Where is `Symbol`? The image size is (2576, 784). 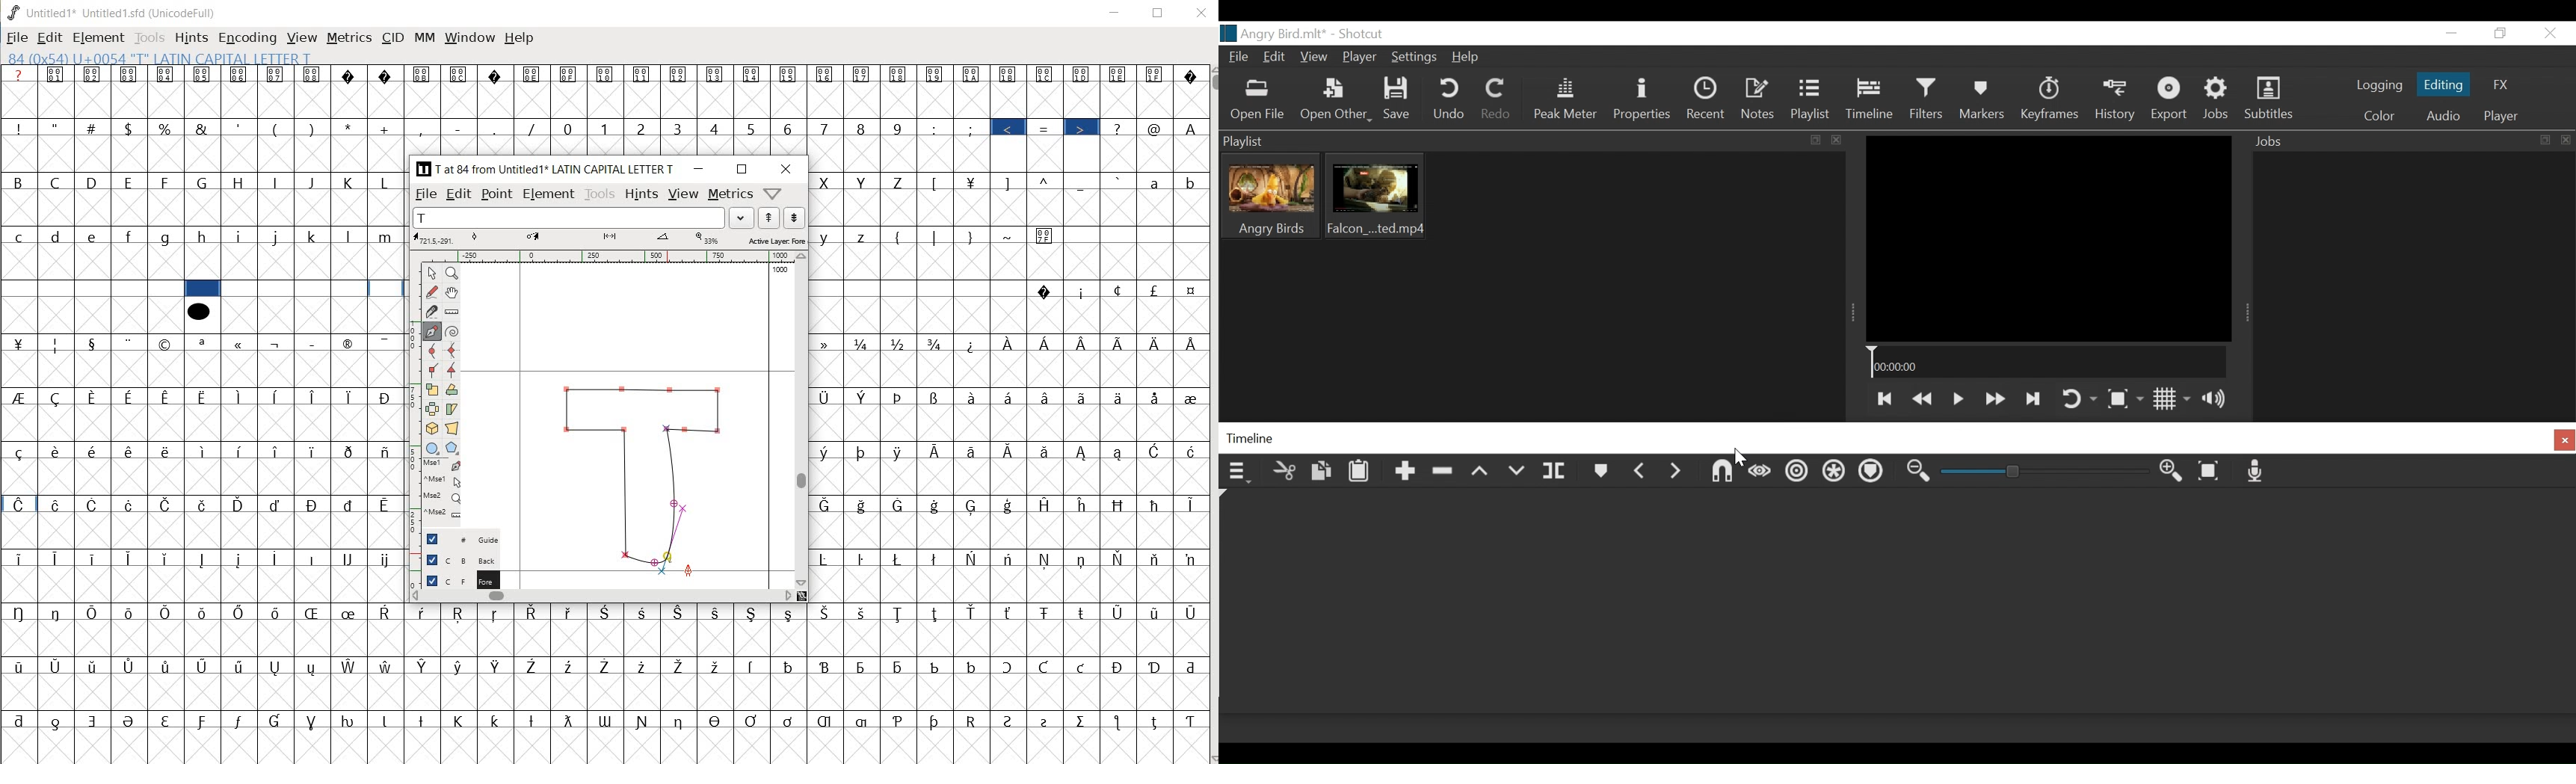
Symbol is located at coordinates (1046, 74).